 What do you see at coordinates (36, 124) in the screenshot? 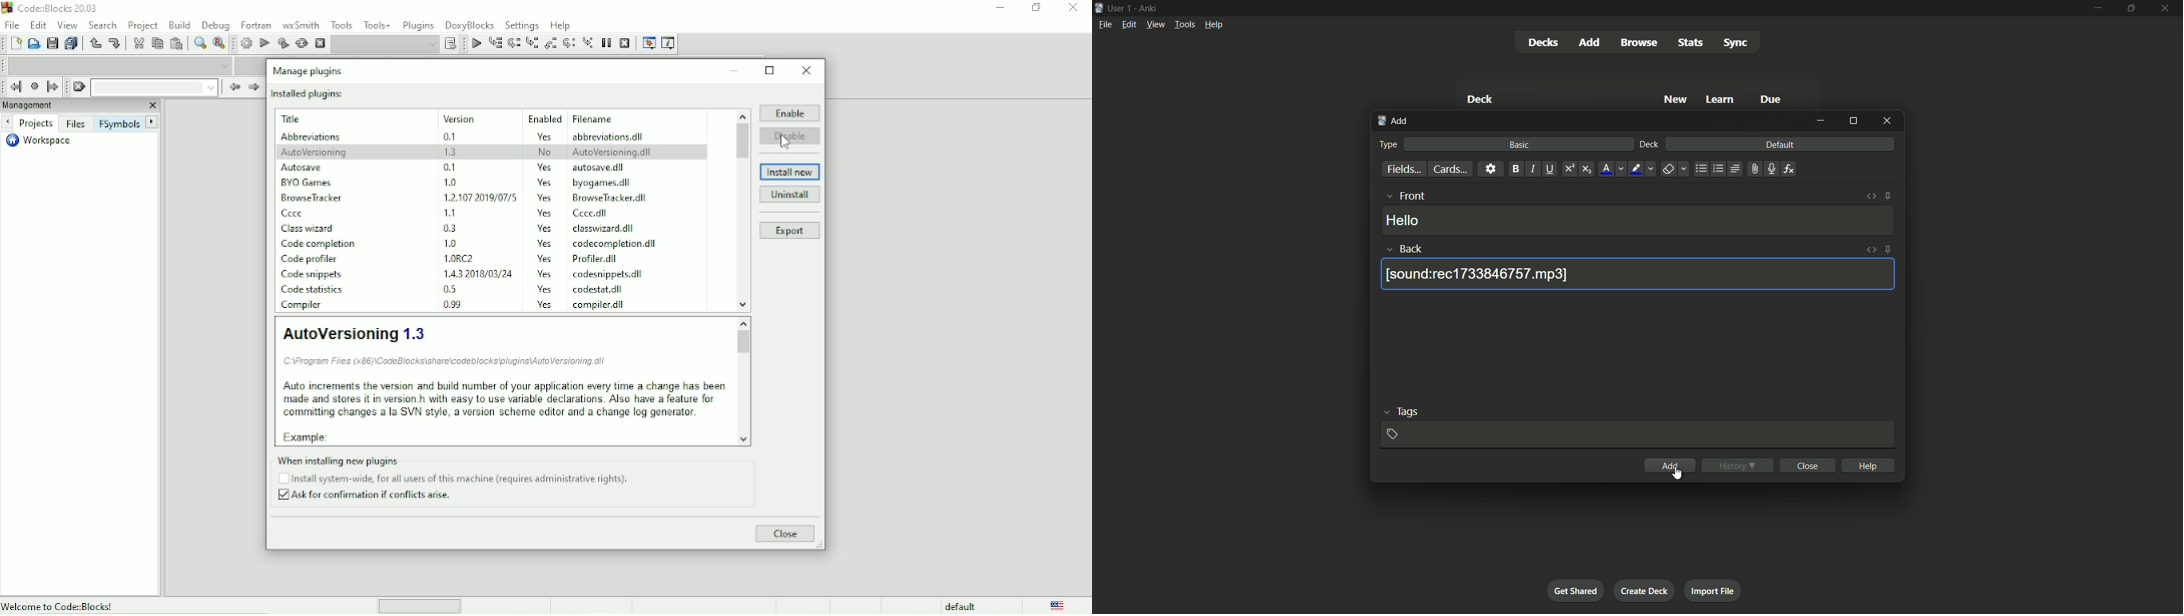
I see `Projects` at bounding box center [36, 124].